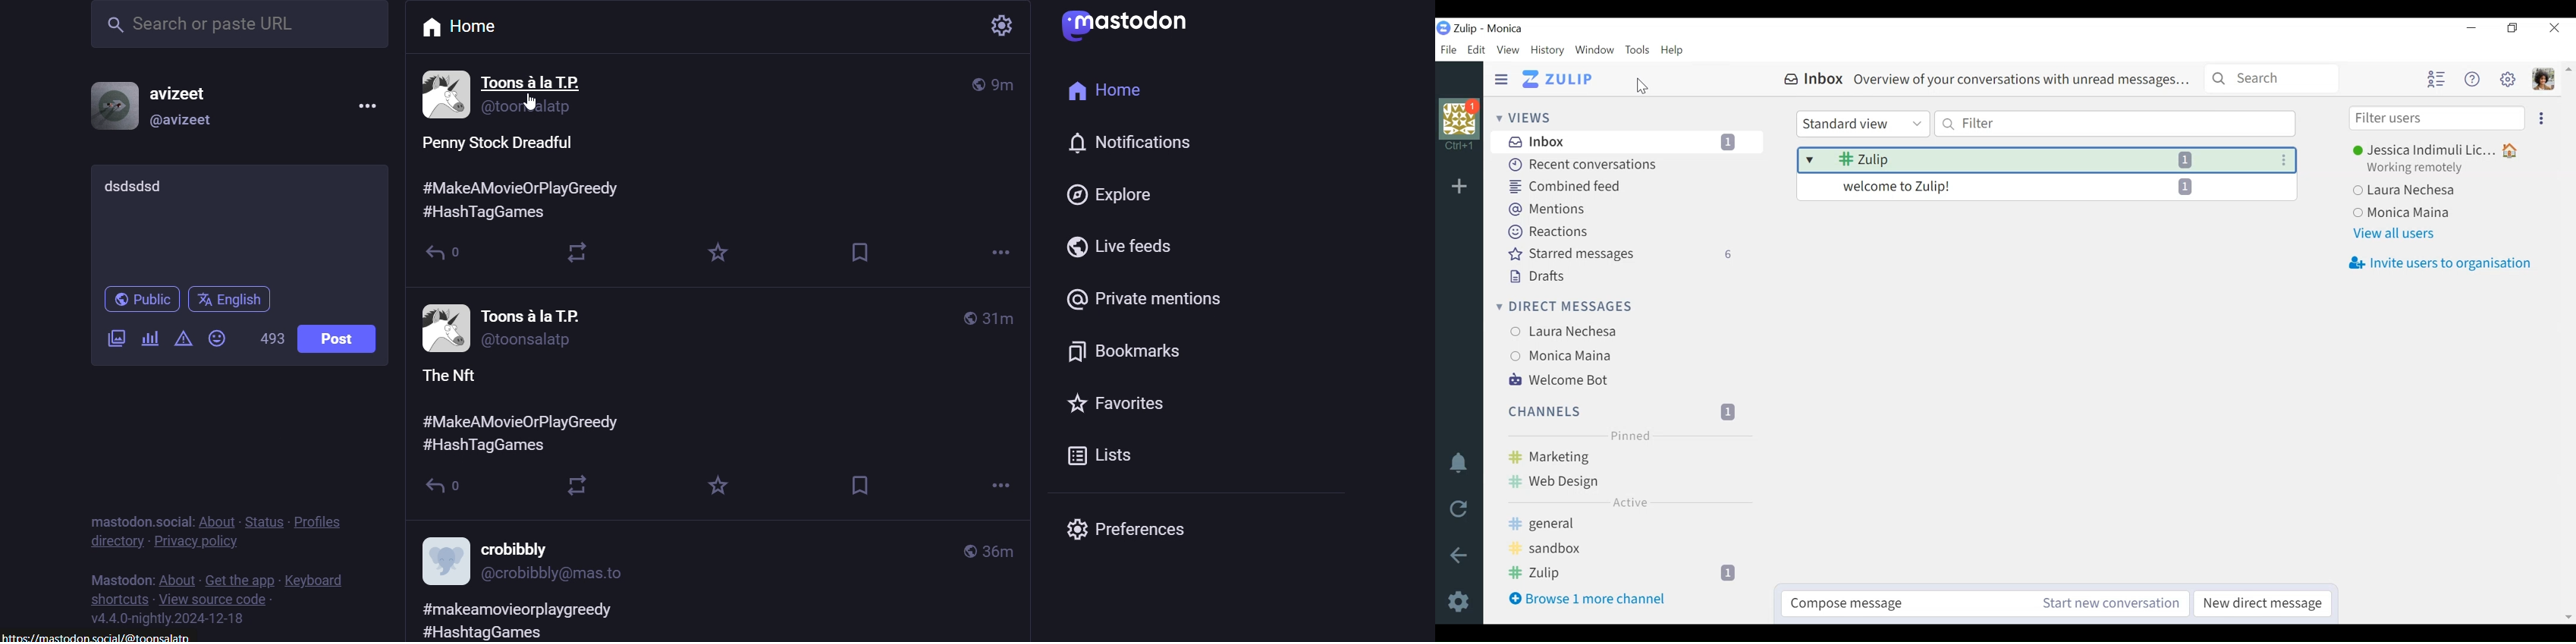 The image size is (2576, 644). I want to click on lists, so click(1109, 454).